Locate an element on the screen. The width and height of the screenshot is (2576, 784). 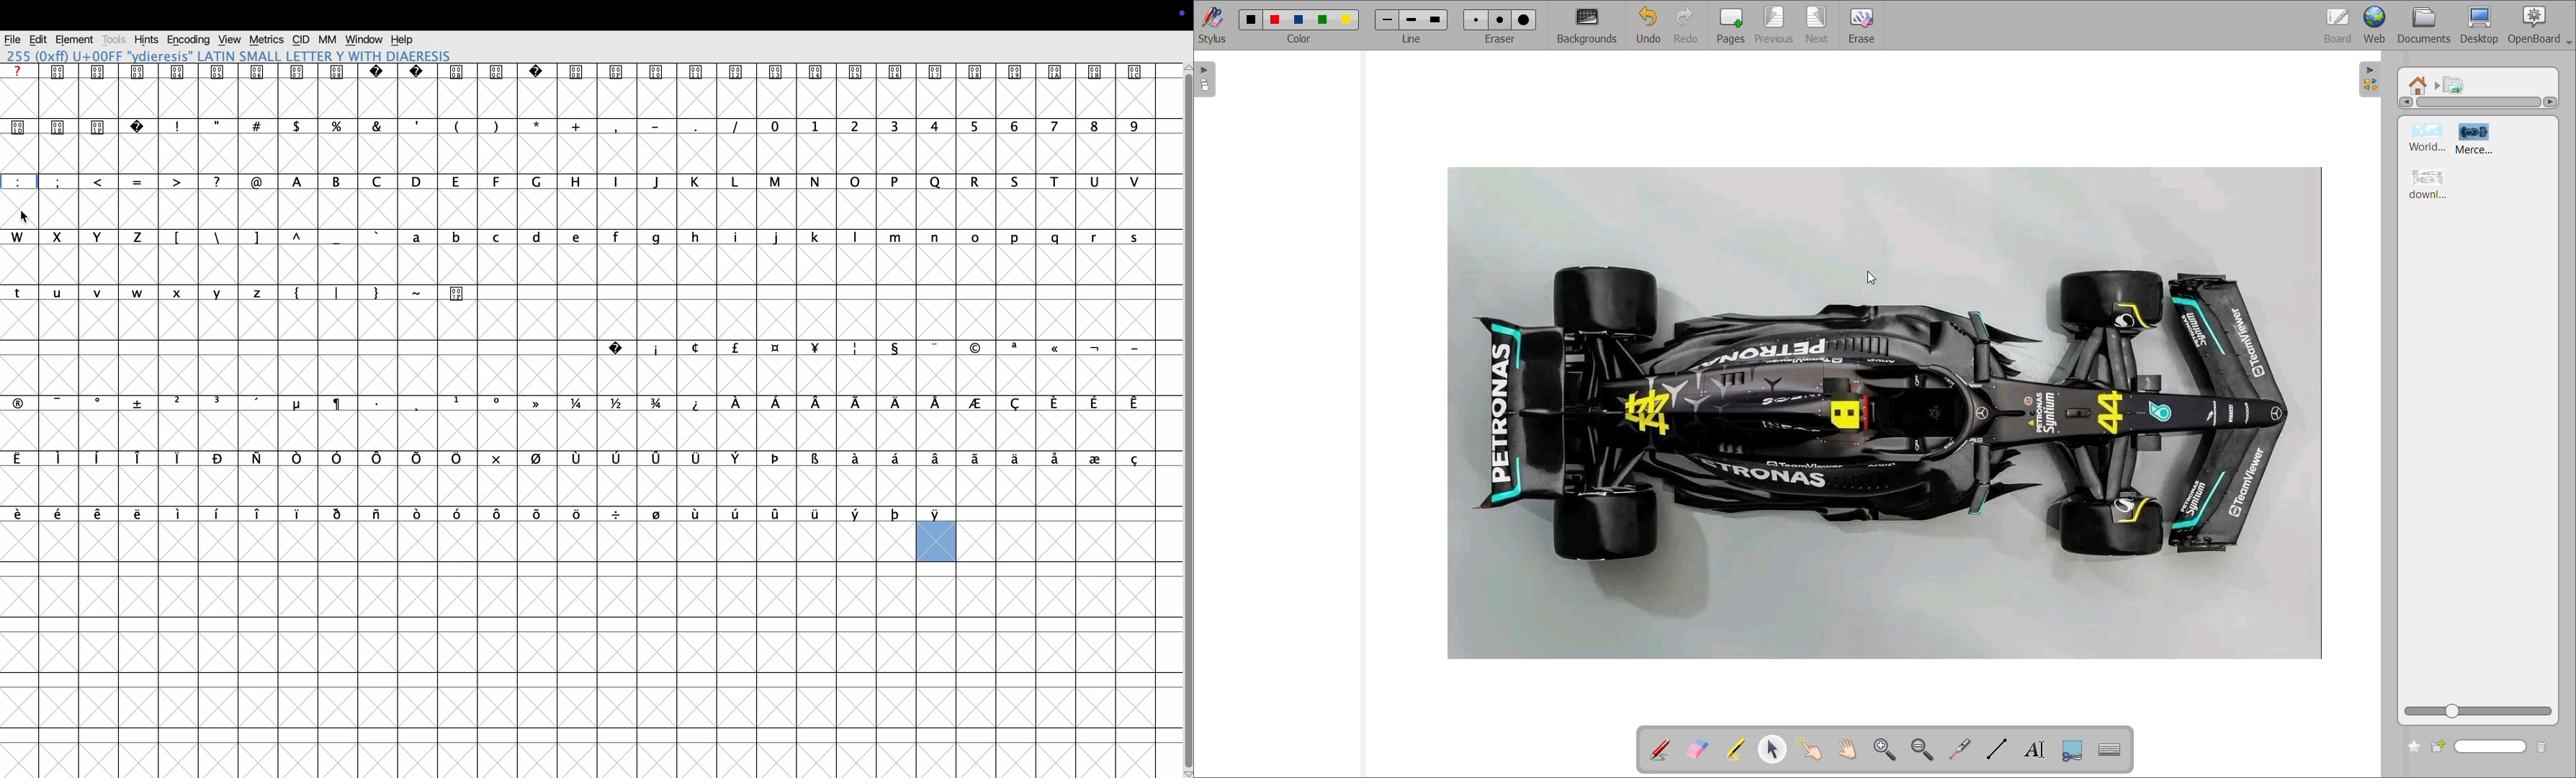
write text is located at coordinates (2037, 748).